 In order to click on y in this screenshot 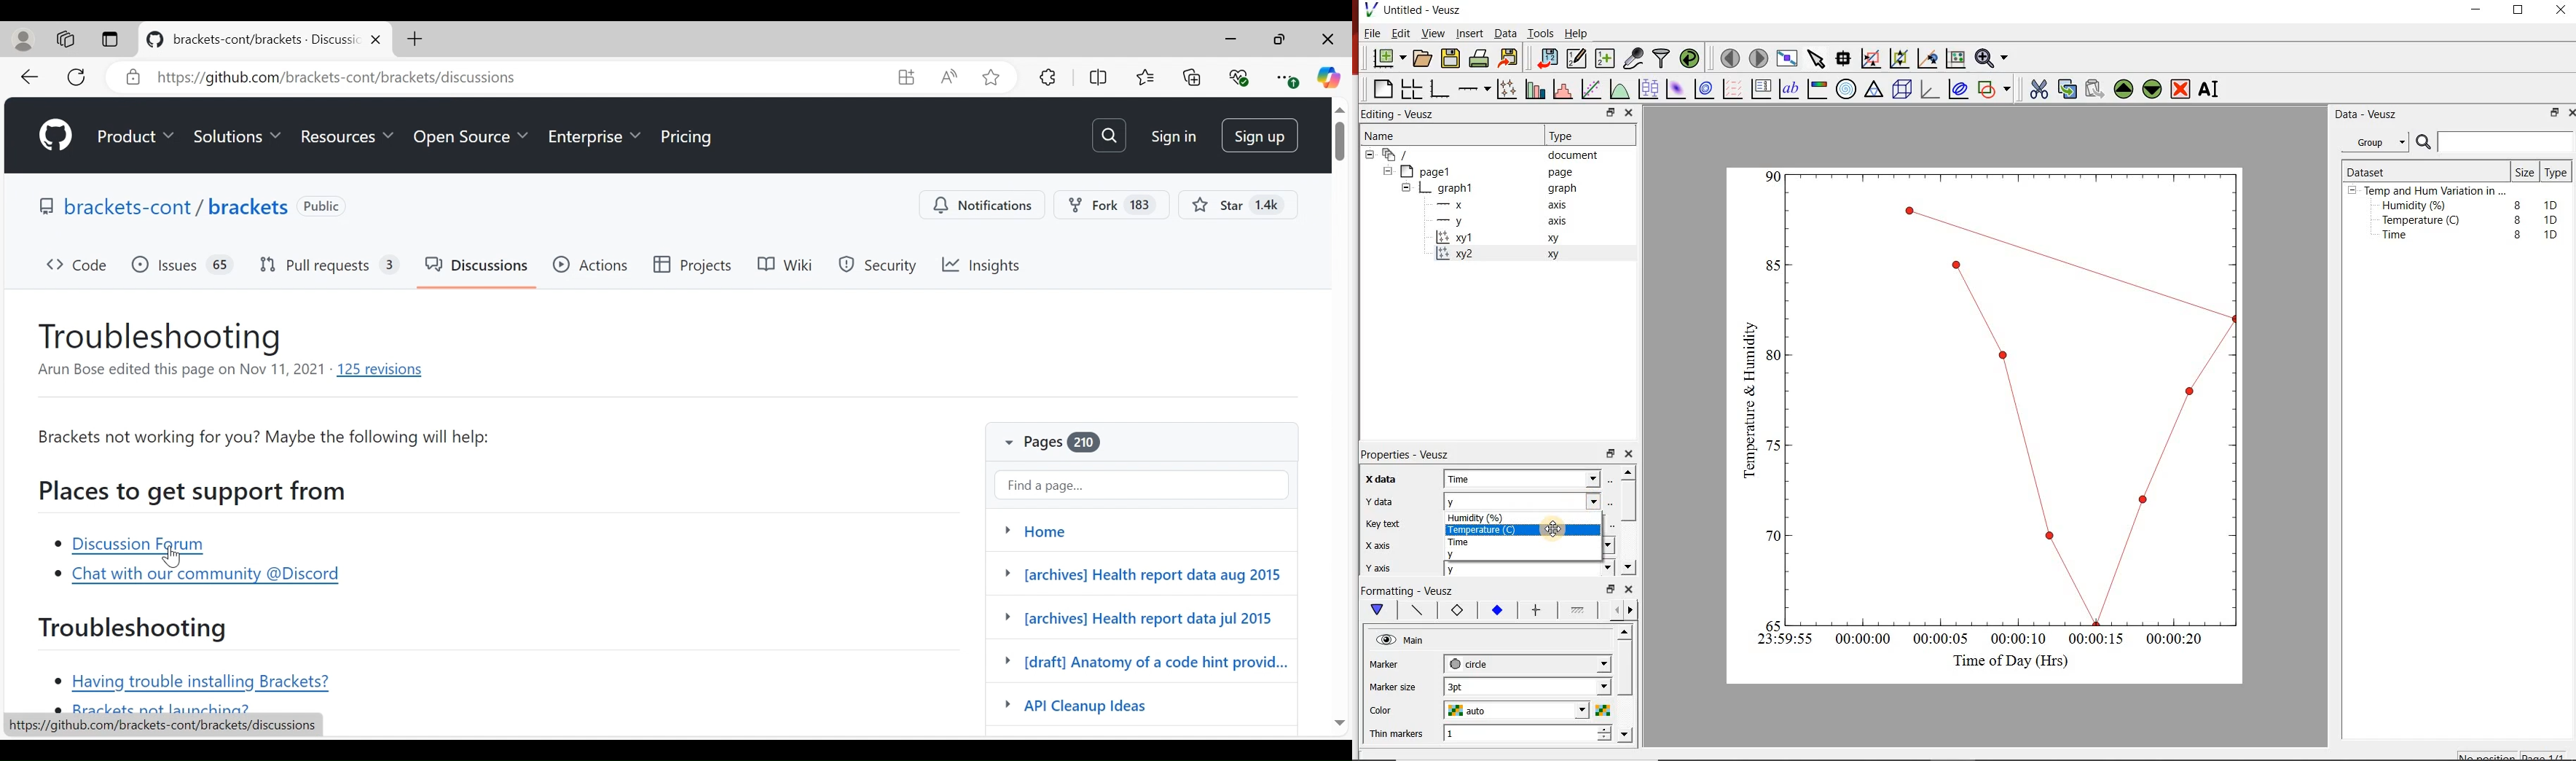, I will do `click(1472, 573)`.